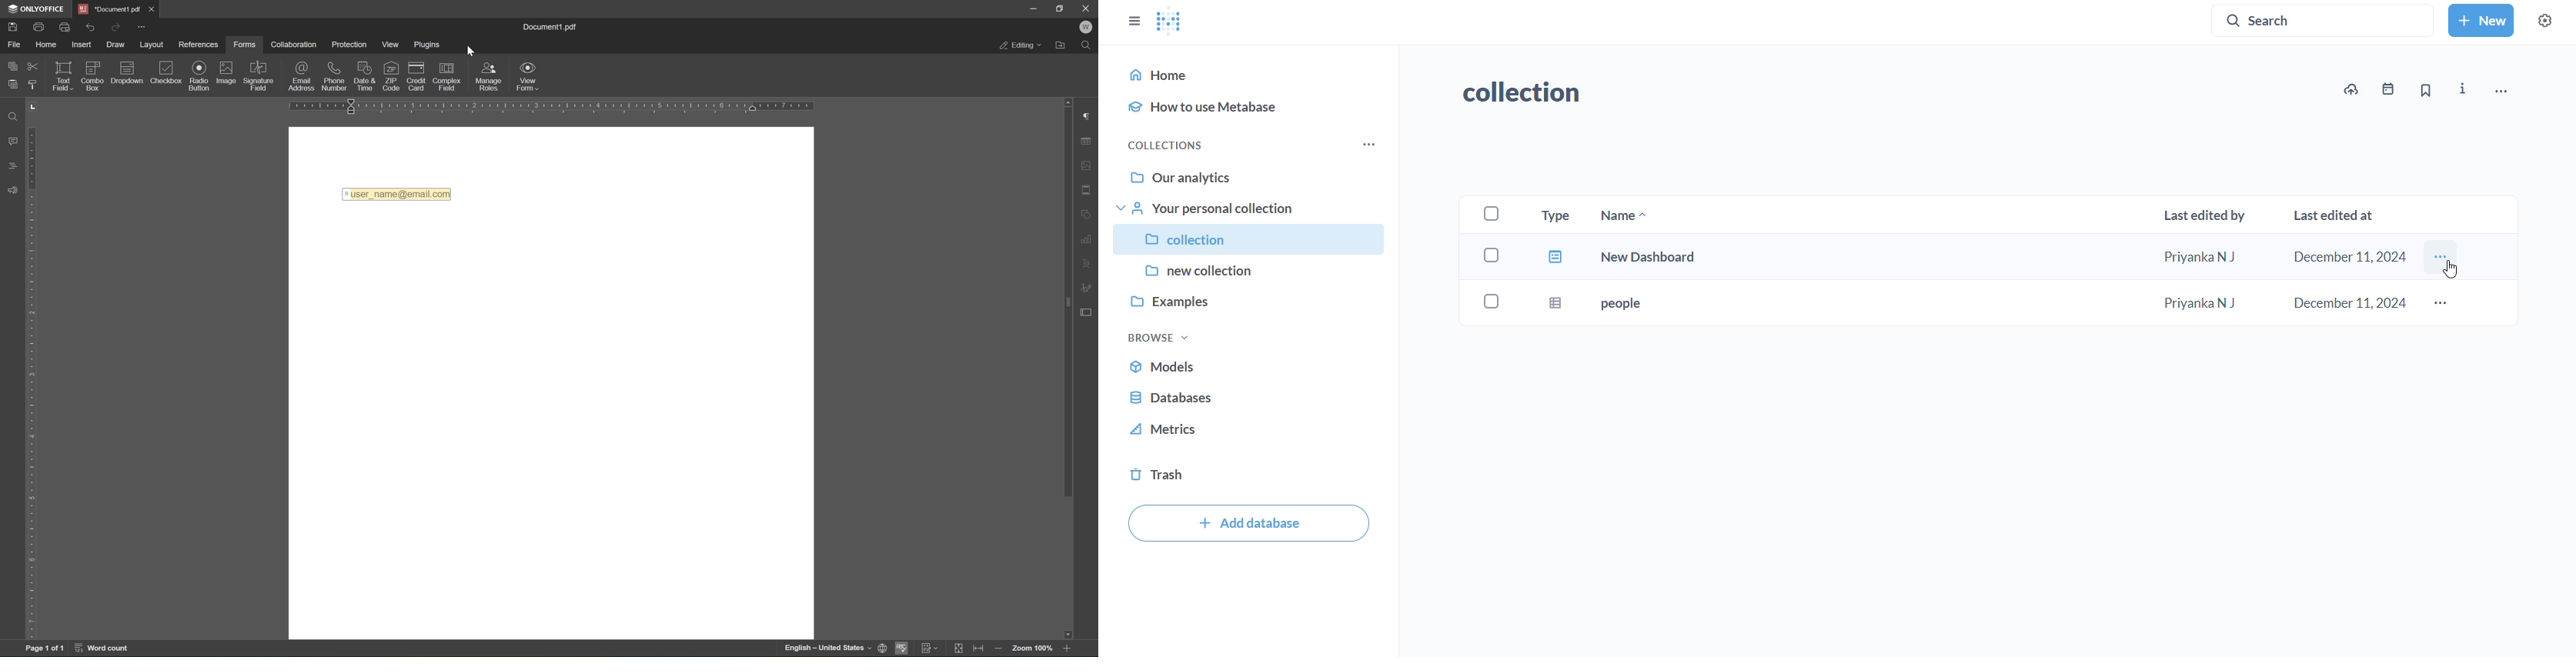  What do you see at coordinates (1061, 46) in the screenshot?
I see `open file location` at bounding box center [1061, 46].